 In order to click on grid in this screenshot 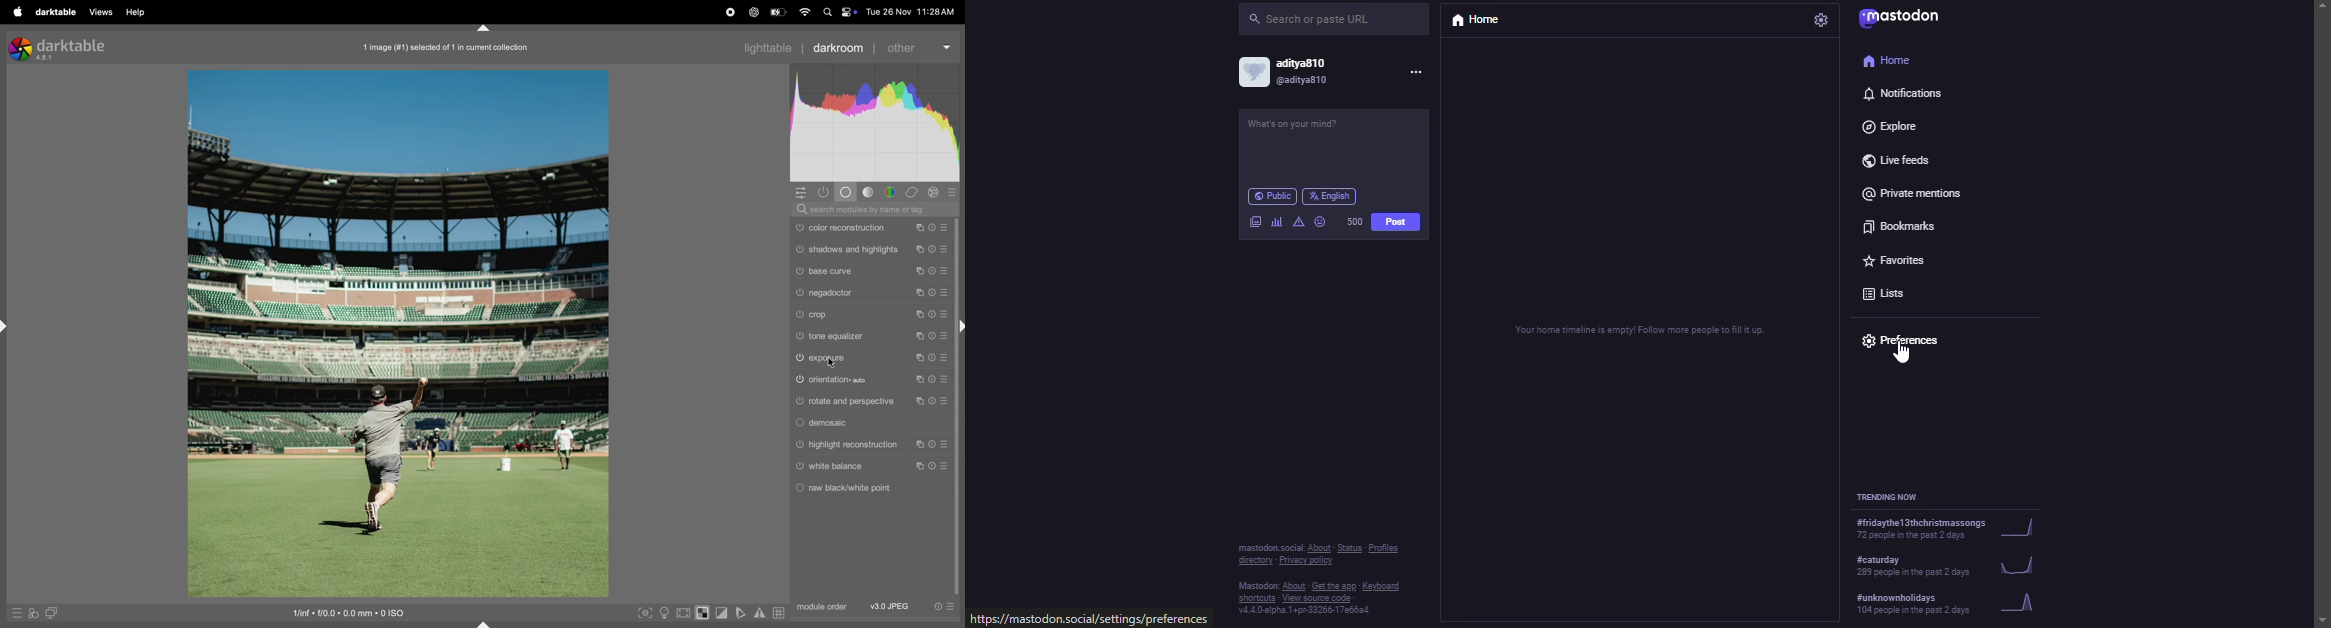, I will do `click(777, 612)`.